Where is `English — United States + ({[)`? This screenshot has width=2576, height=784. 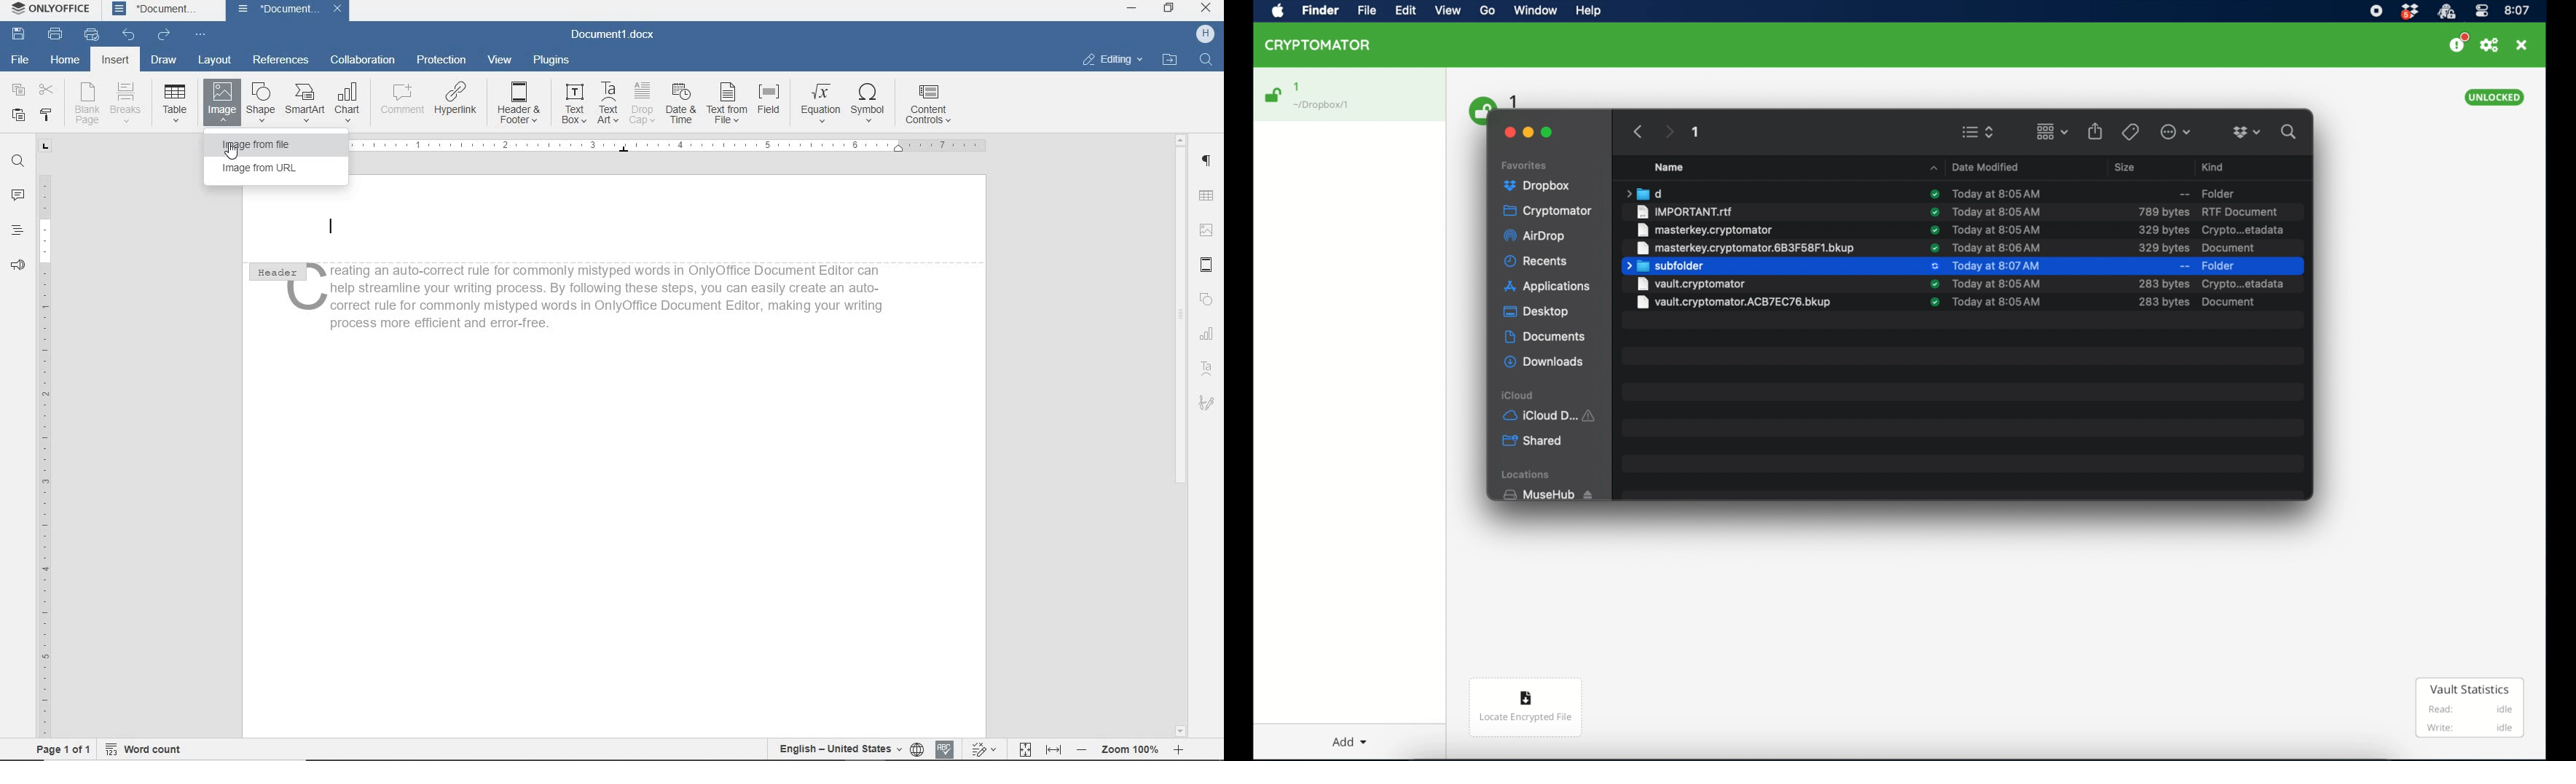 English — United States + ({[) is located at coordinates (841, 749).